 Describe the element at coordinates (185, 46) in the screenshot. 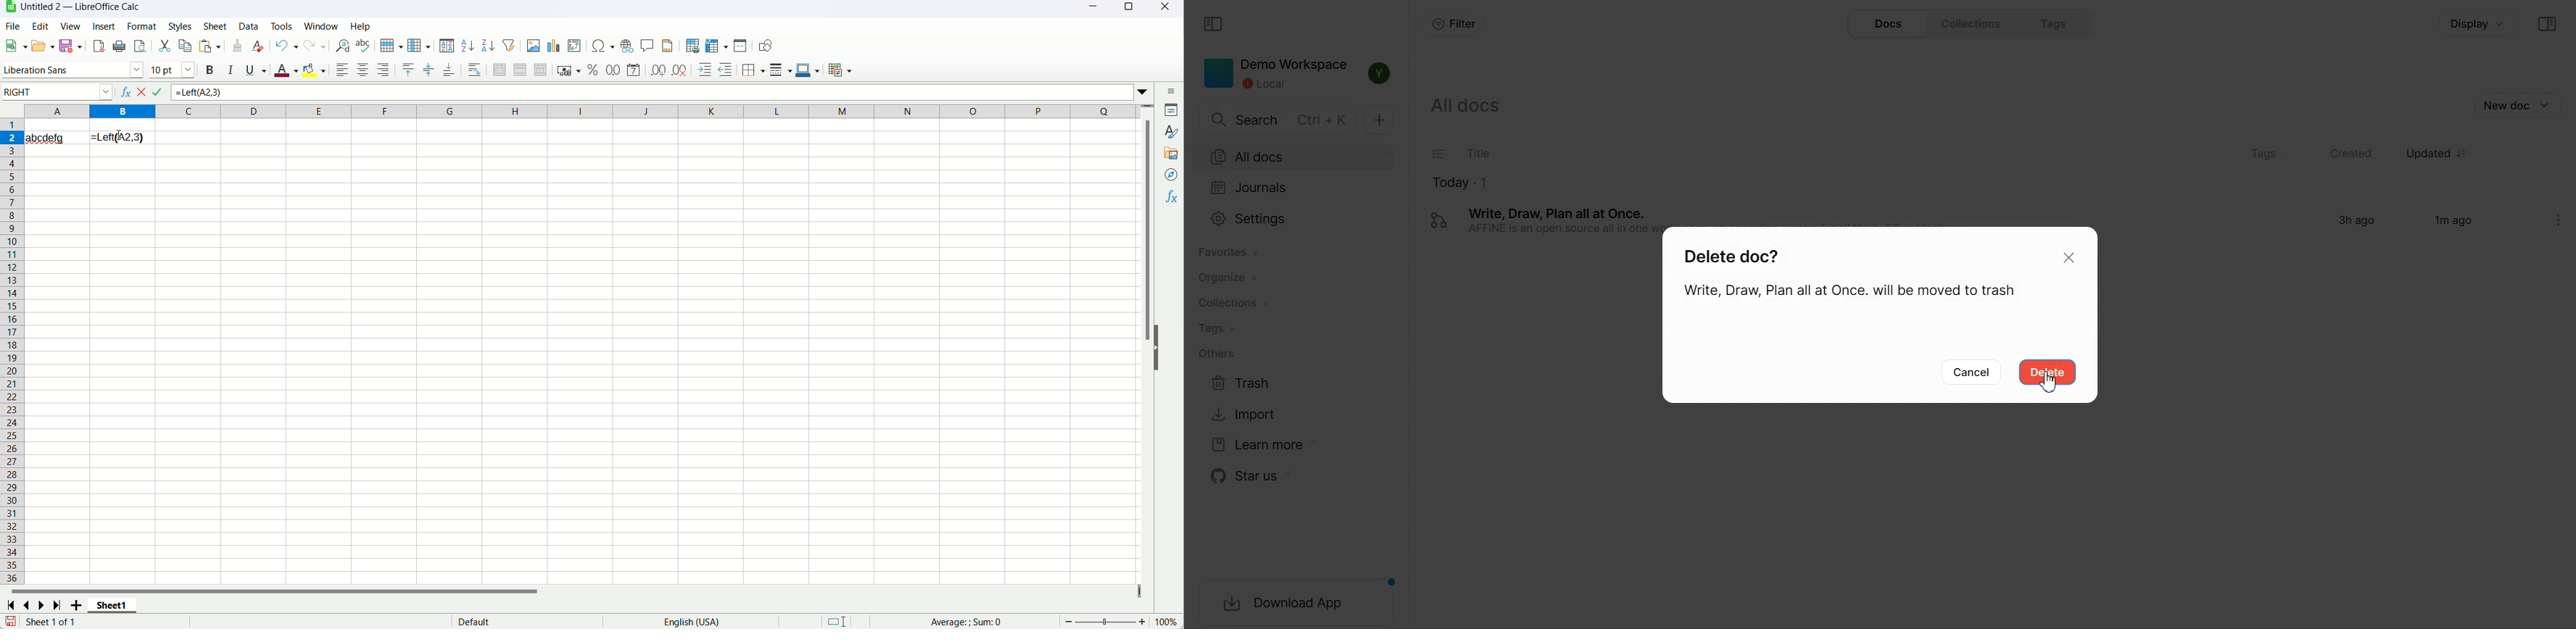

I see `copy` at that location.